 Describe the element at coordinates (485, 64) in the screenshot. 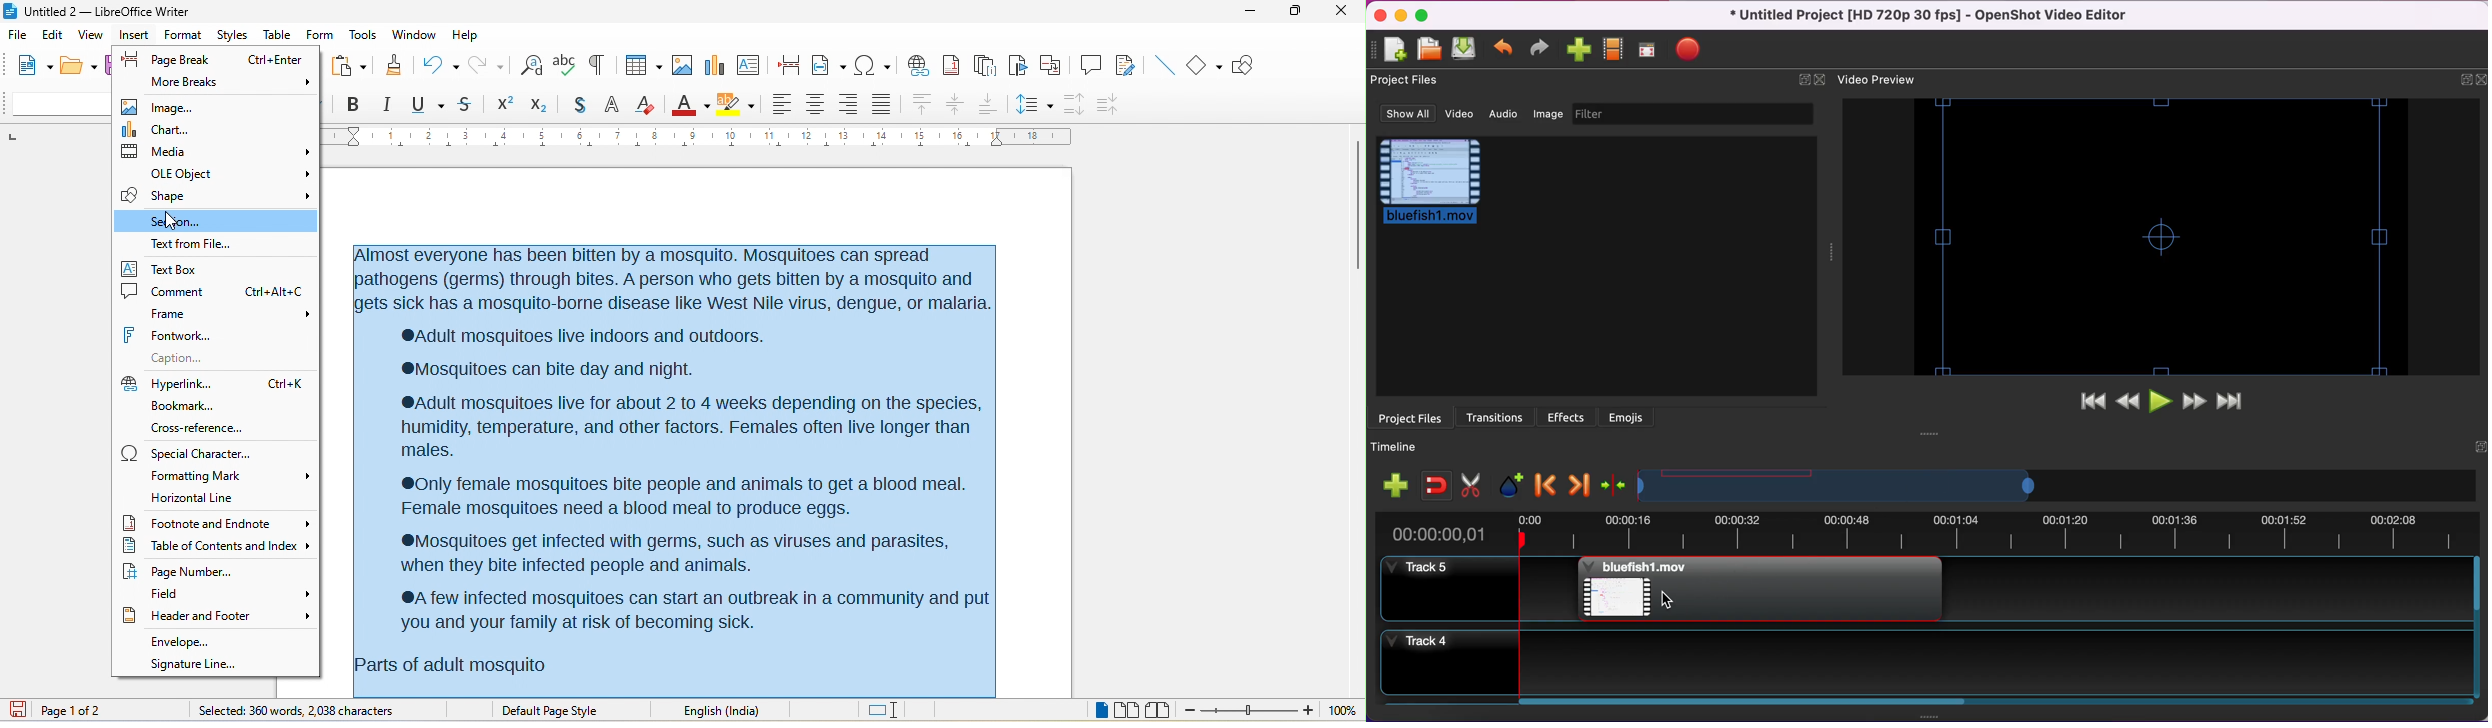

I see `redo` at that location.